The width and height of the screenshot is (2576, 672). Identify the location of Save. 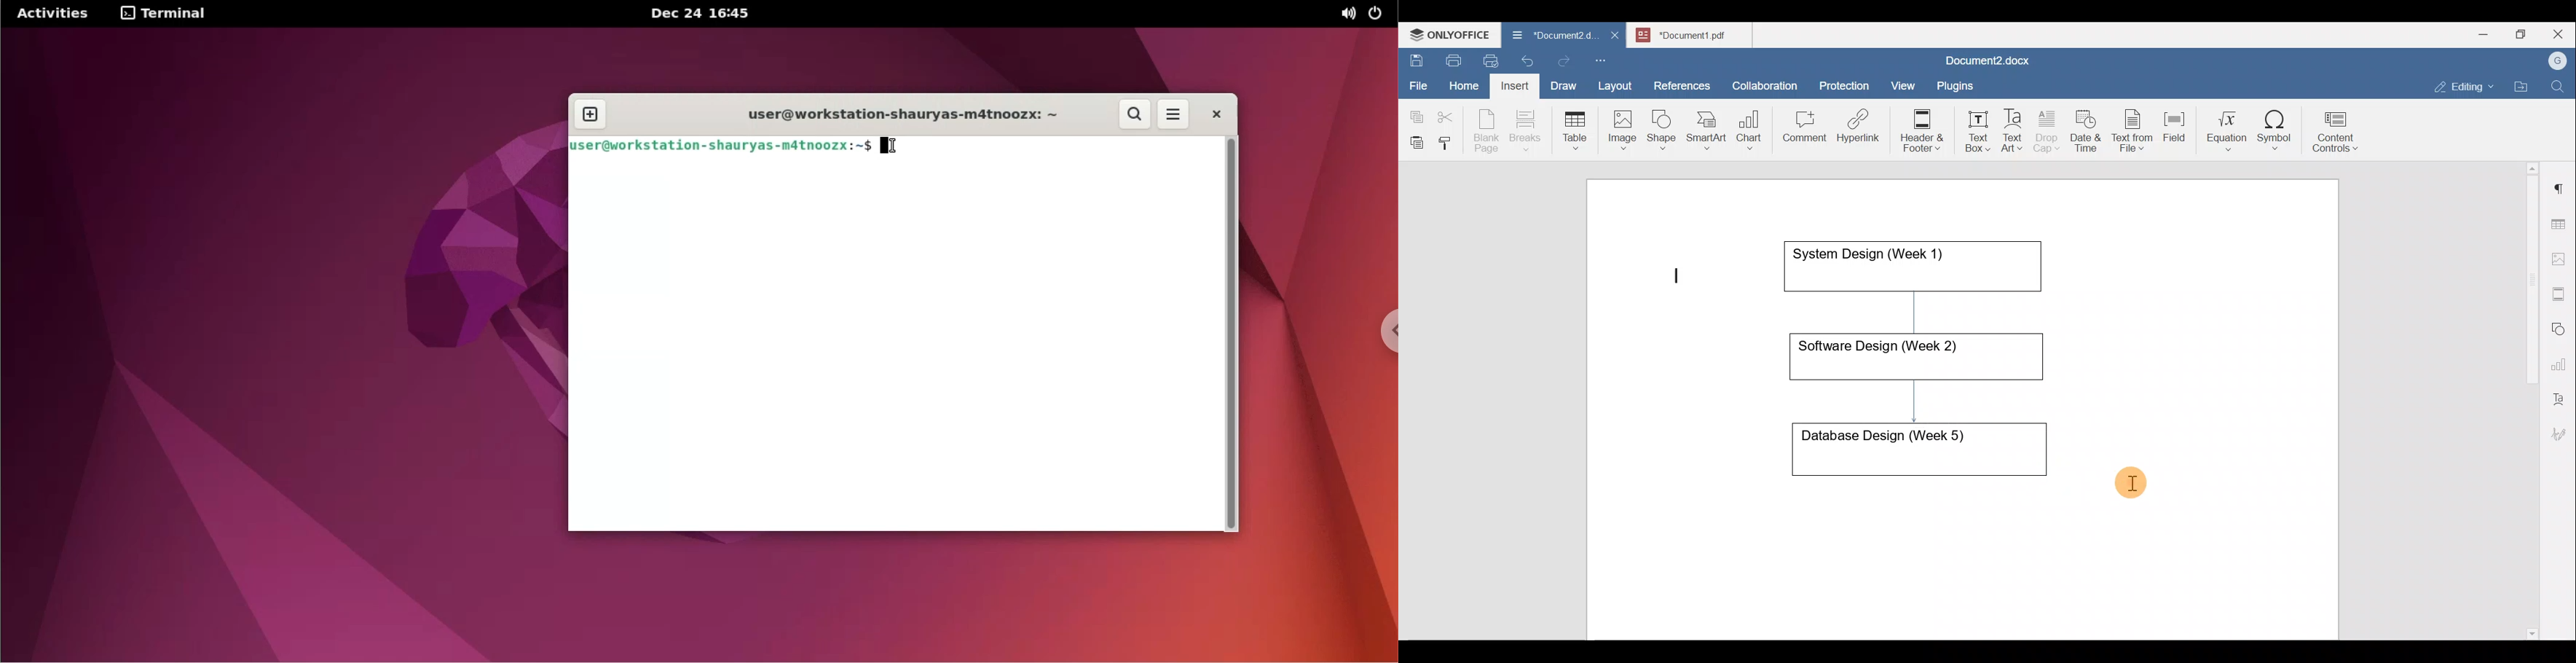
(1416, 58).